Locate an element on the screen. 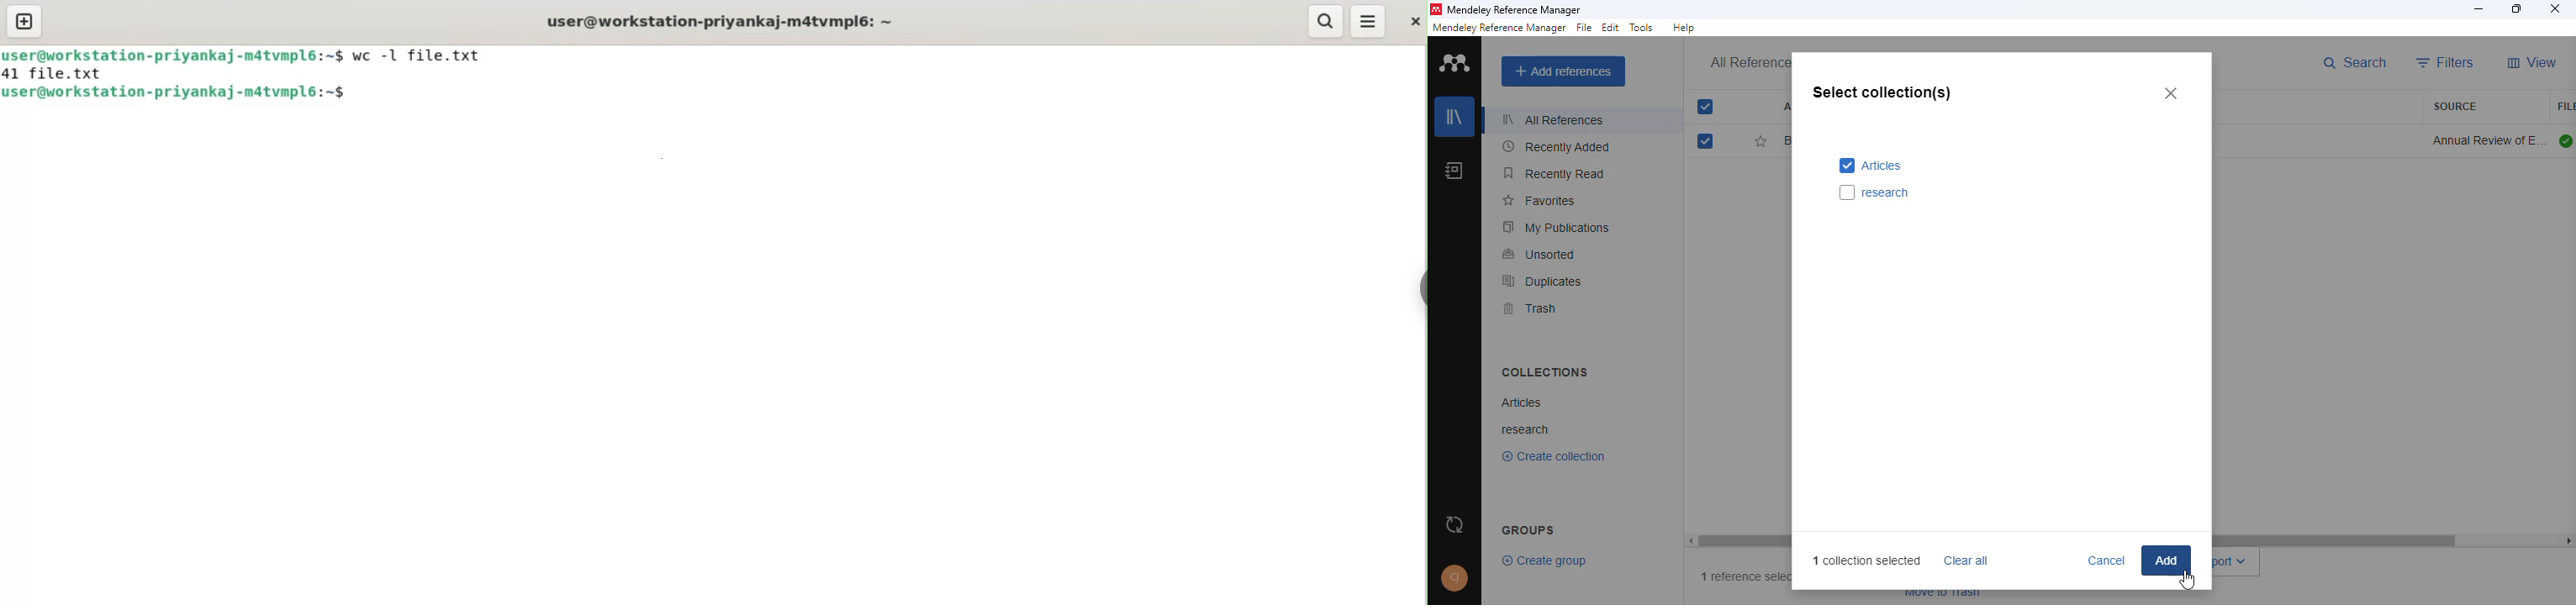 The image size is (2576, 616). collections is located at coordinates (1546, 372).